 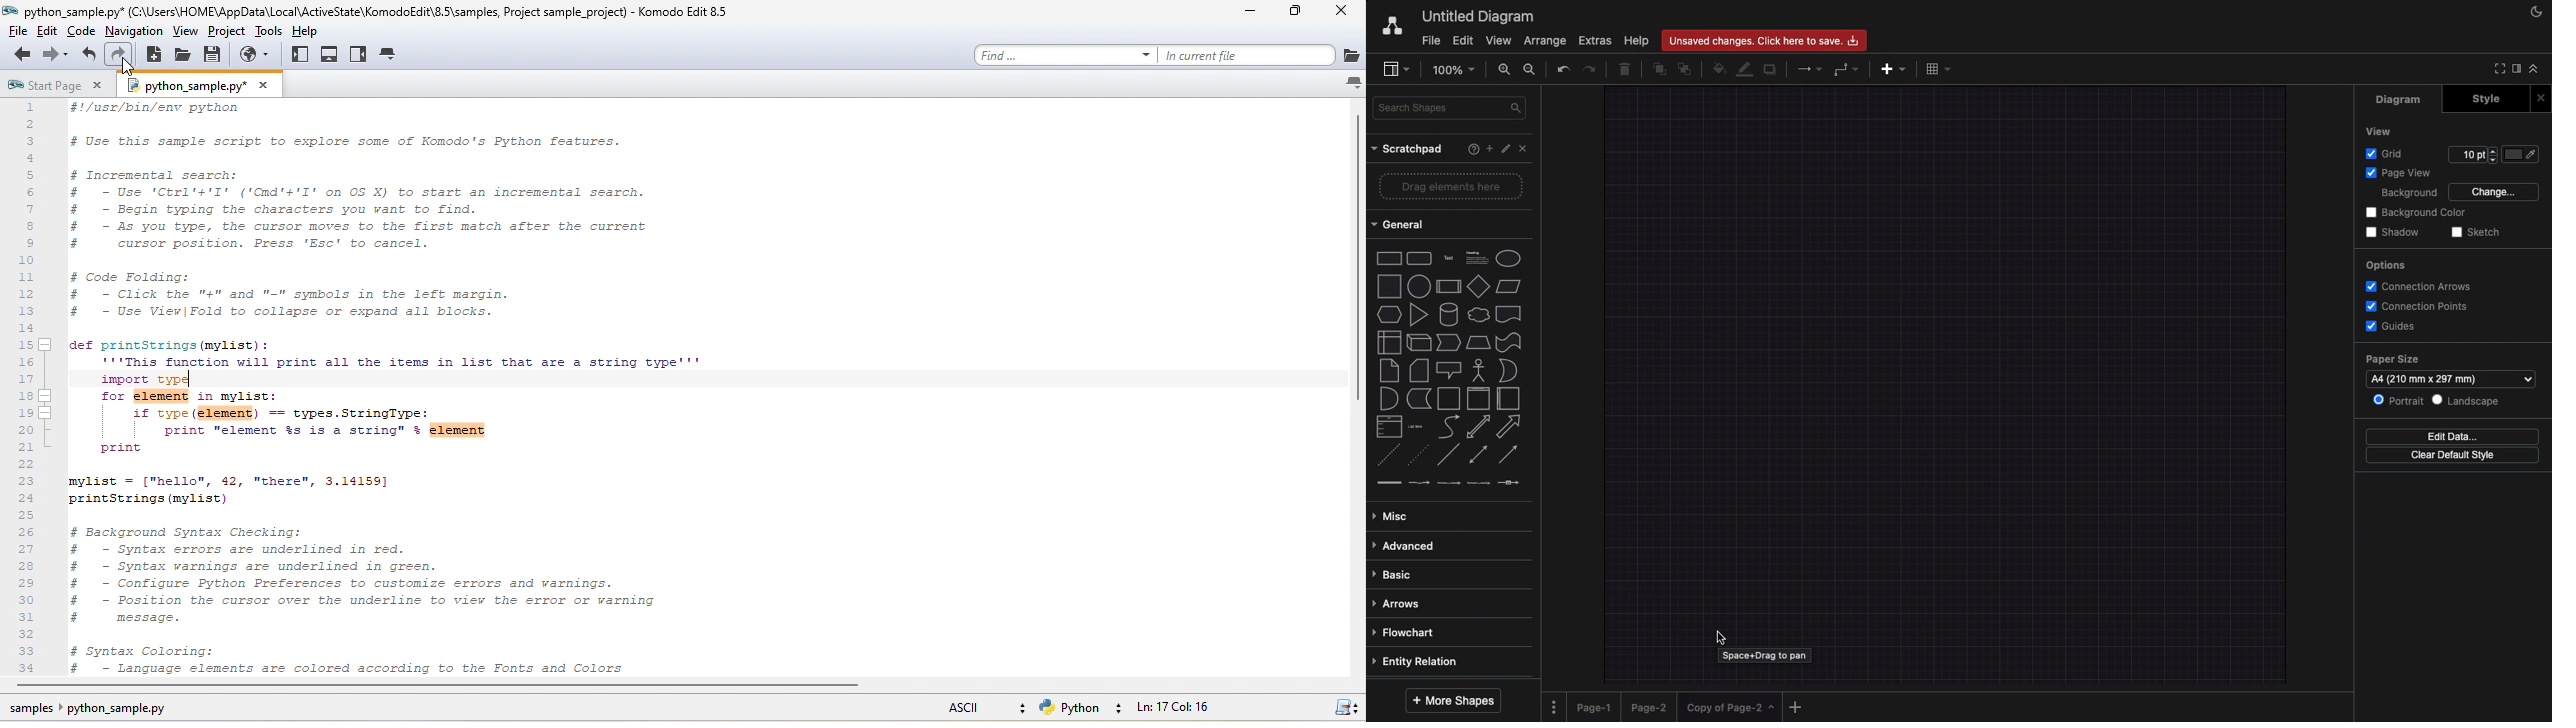 I want to click on Canvas, so click(x=1947, y=350).